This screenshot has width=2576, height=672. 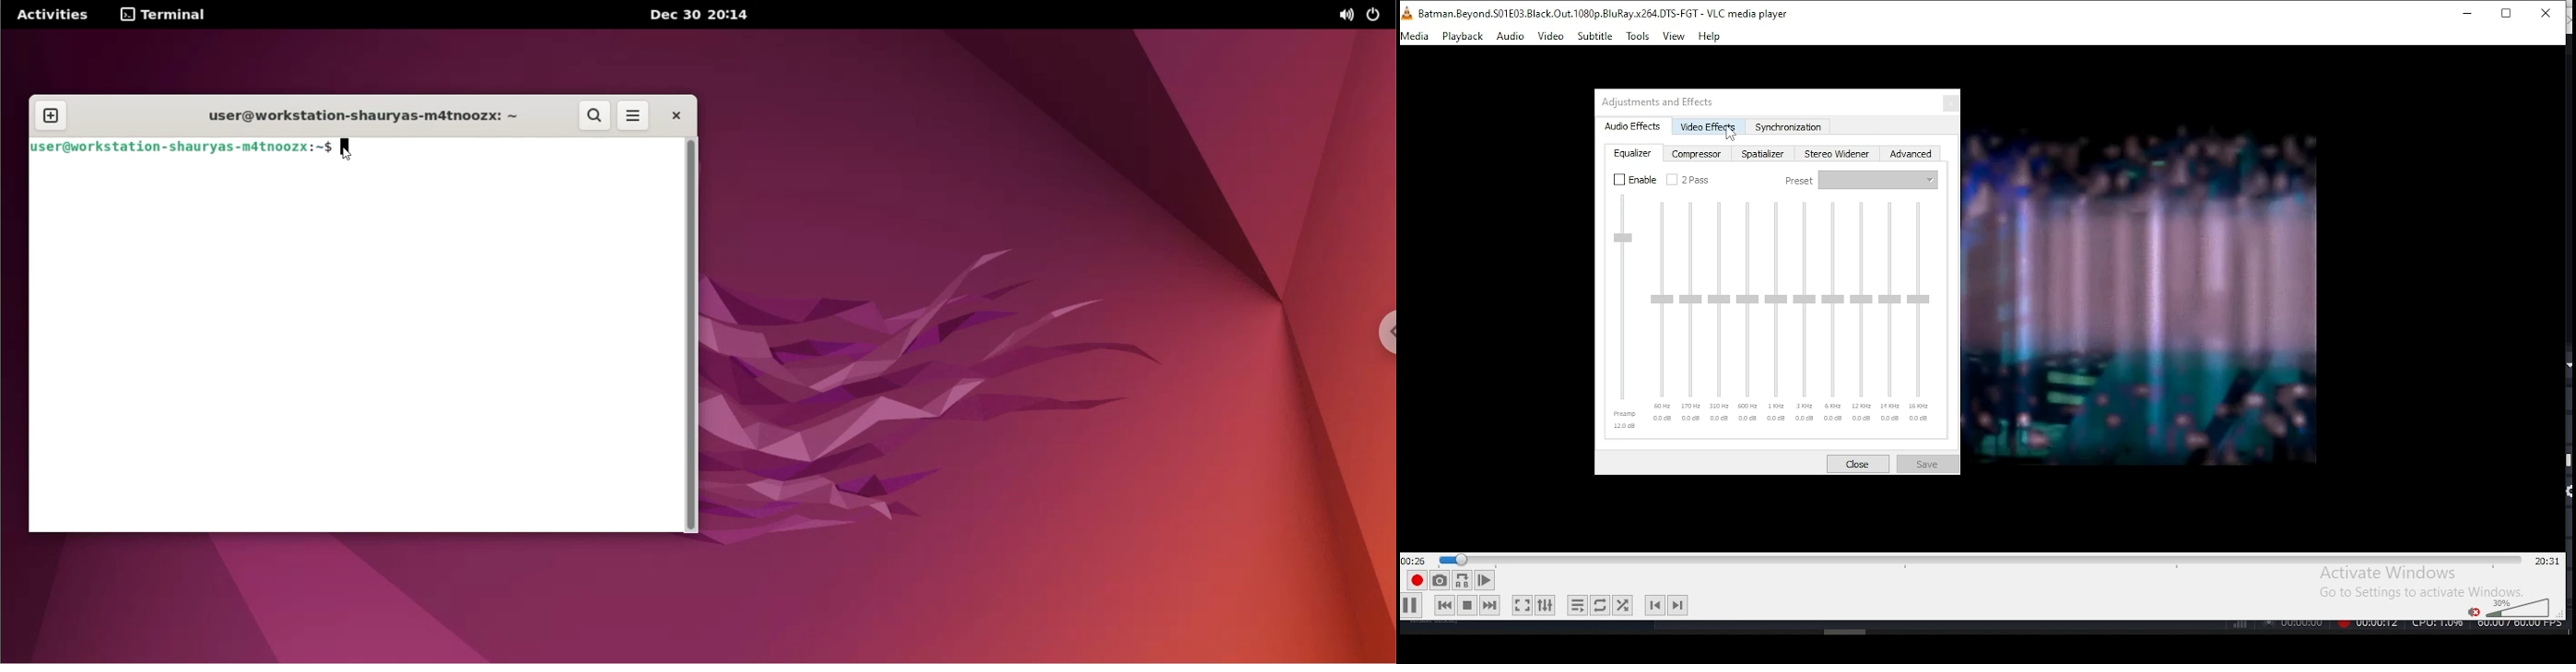 What do you see at coordinates (1437, 583) in the screenshot?
I see `take snapshot` at bounding box center [1437, 583].